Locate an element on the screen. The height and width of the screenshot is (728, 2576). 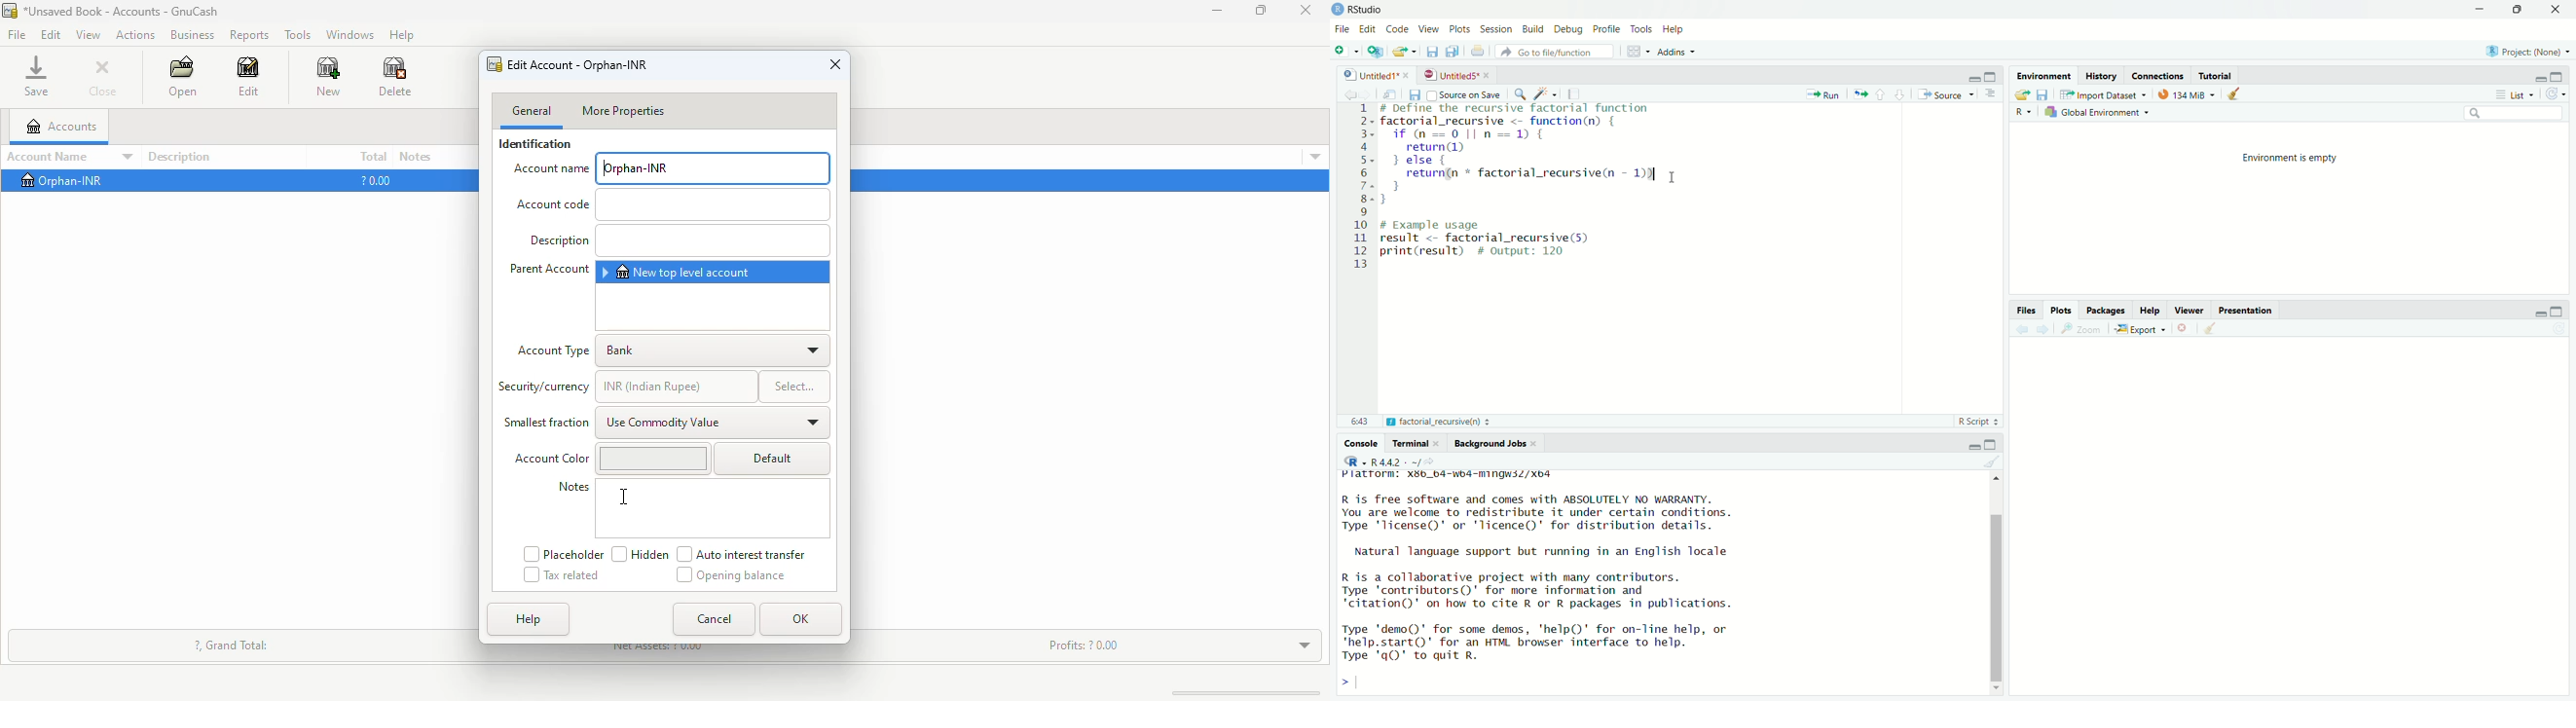
Viewer is located at coordinates (2191, 308).